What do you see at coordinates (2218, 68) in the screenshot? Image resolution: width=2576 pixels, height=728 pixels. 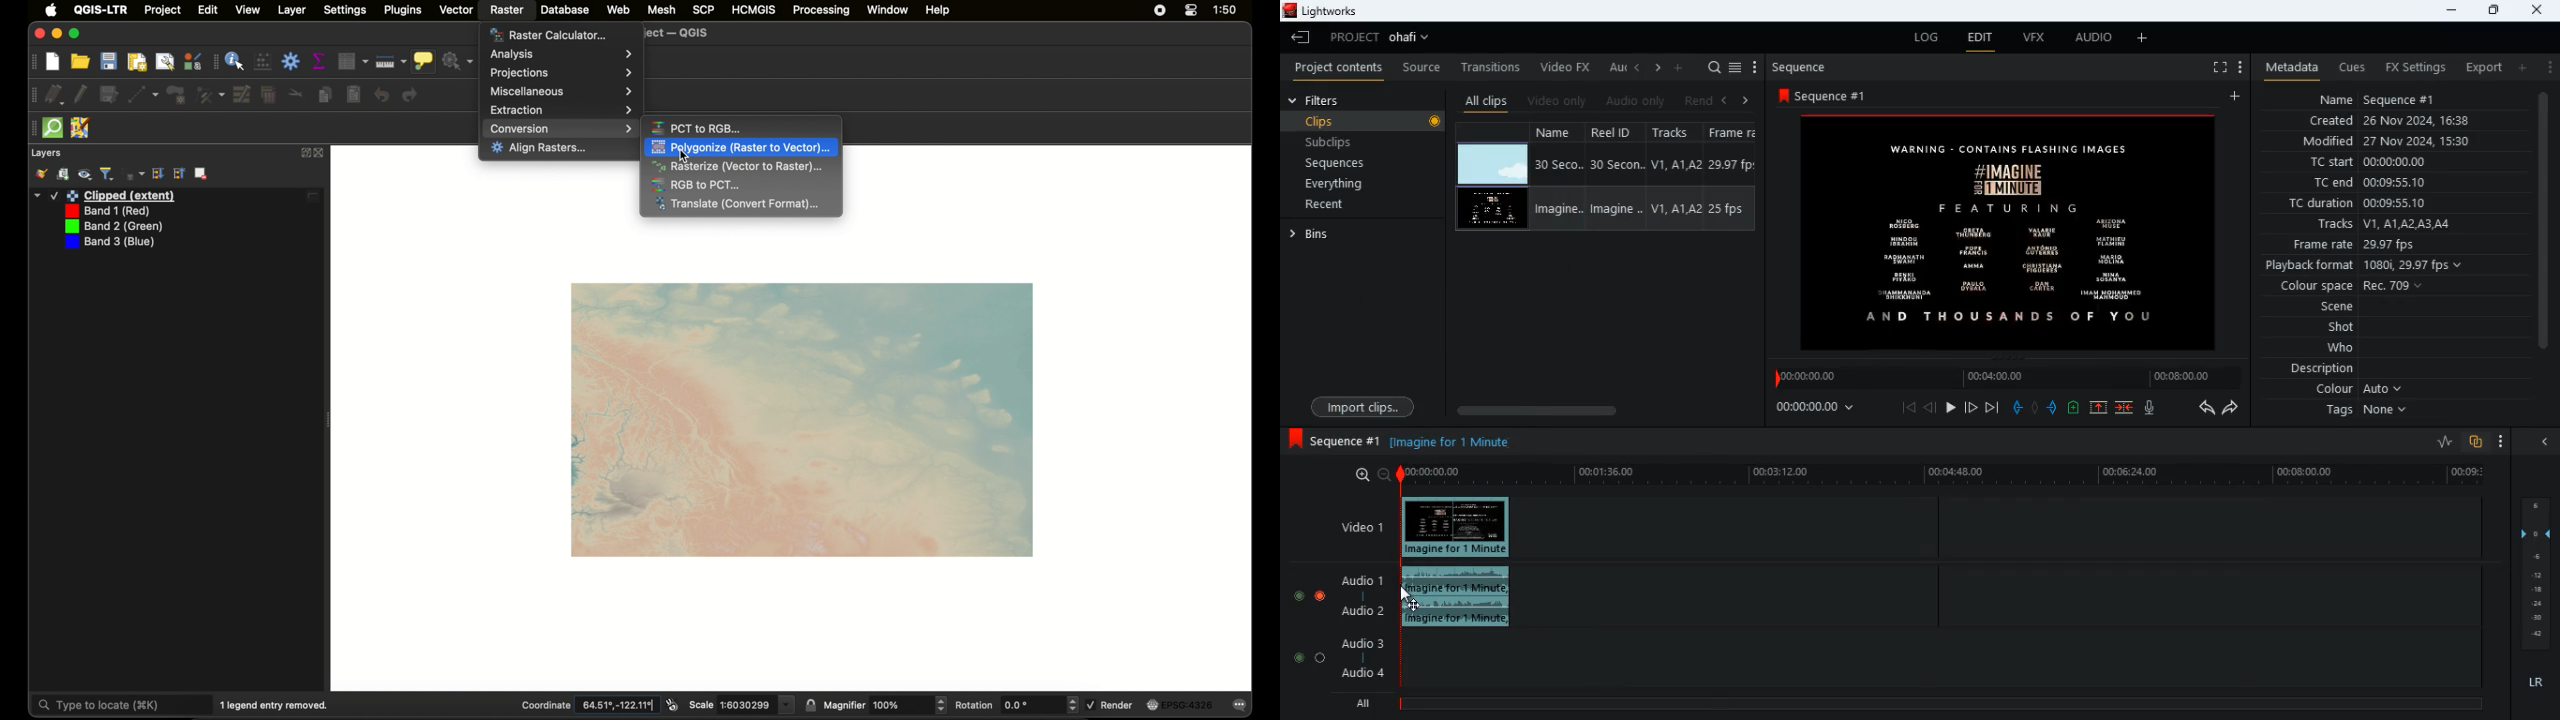 I see `fullscreen` at bounding box center [2218, 68].